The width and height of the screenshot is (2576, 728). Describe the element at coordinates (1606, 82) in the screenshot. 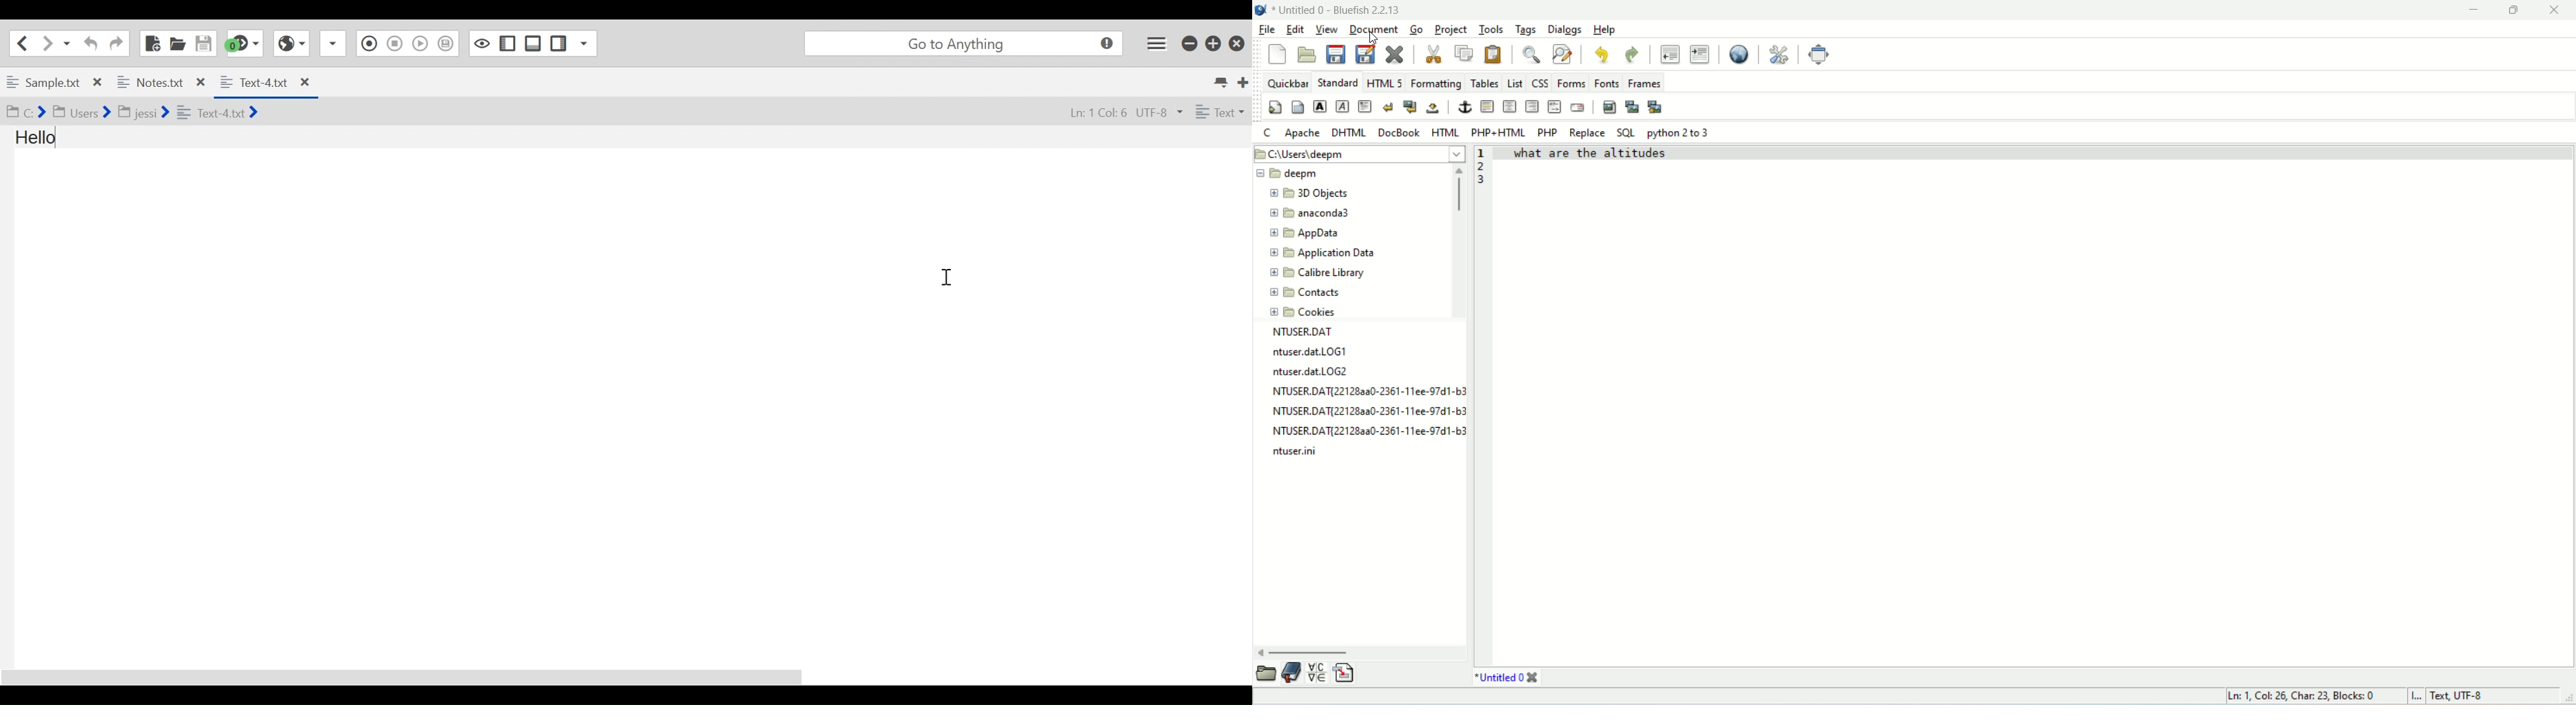

I see `fonts` at that location.